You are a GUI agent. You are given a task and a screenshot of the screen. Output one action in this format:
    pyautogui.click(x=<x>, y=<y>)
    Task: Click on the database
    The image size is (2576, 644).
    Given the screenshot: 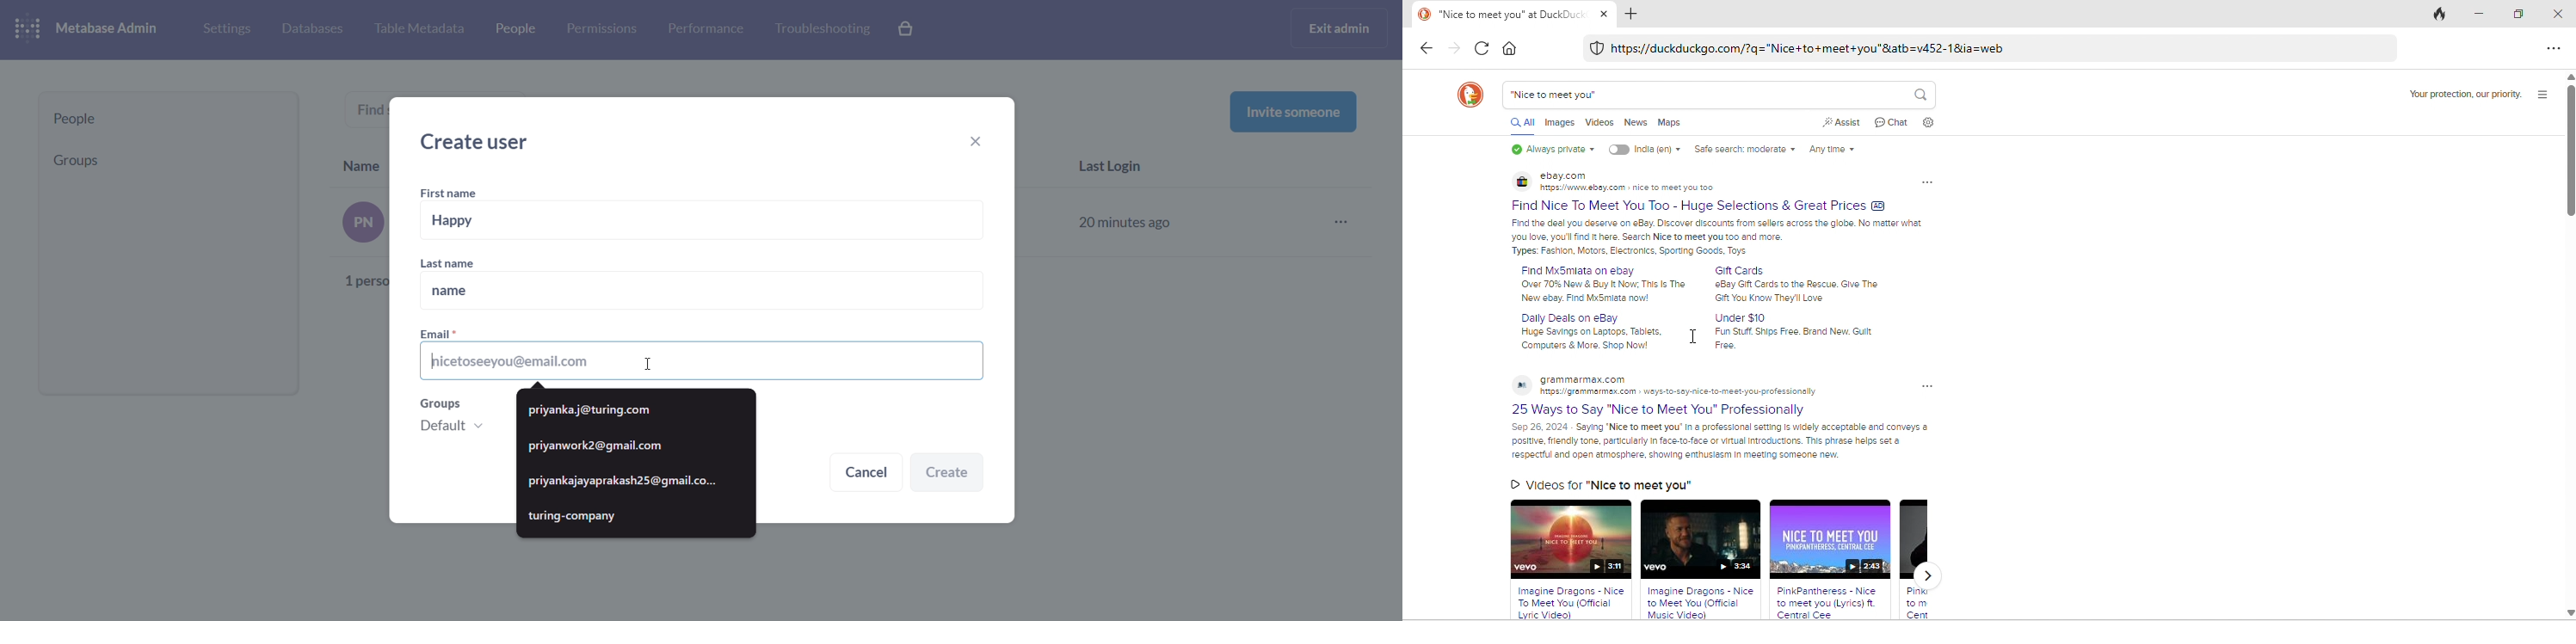 What is the action you would take?
    pyautogui.click(x=310, y=30)
    